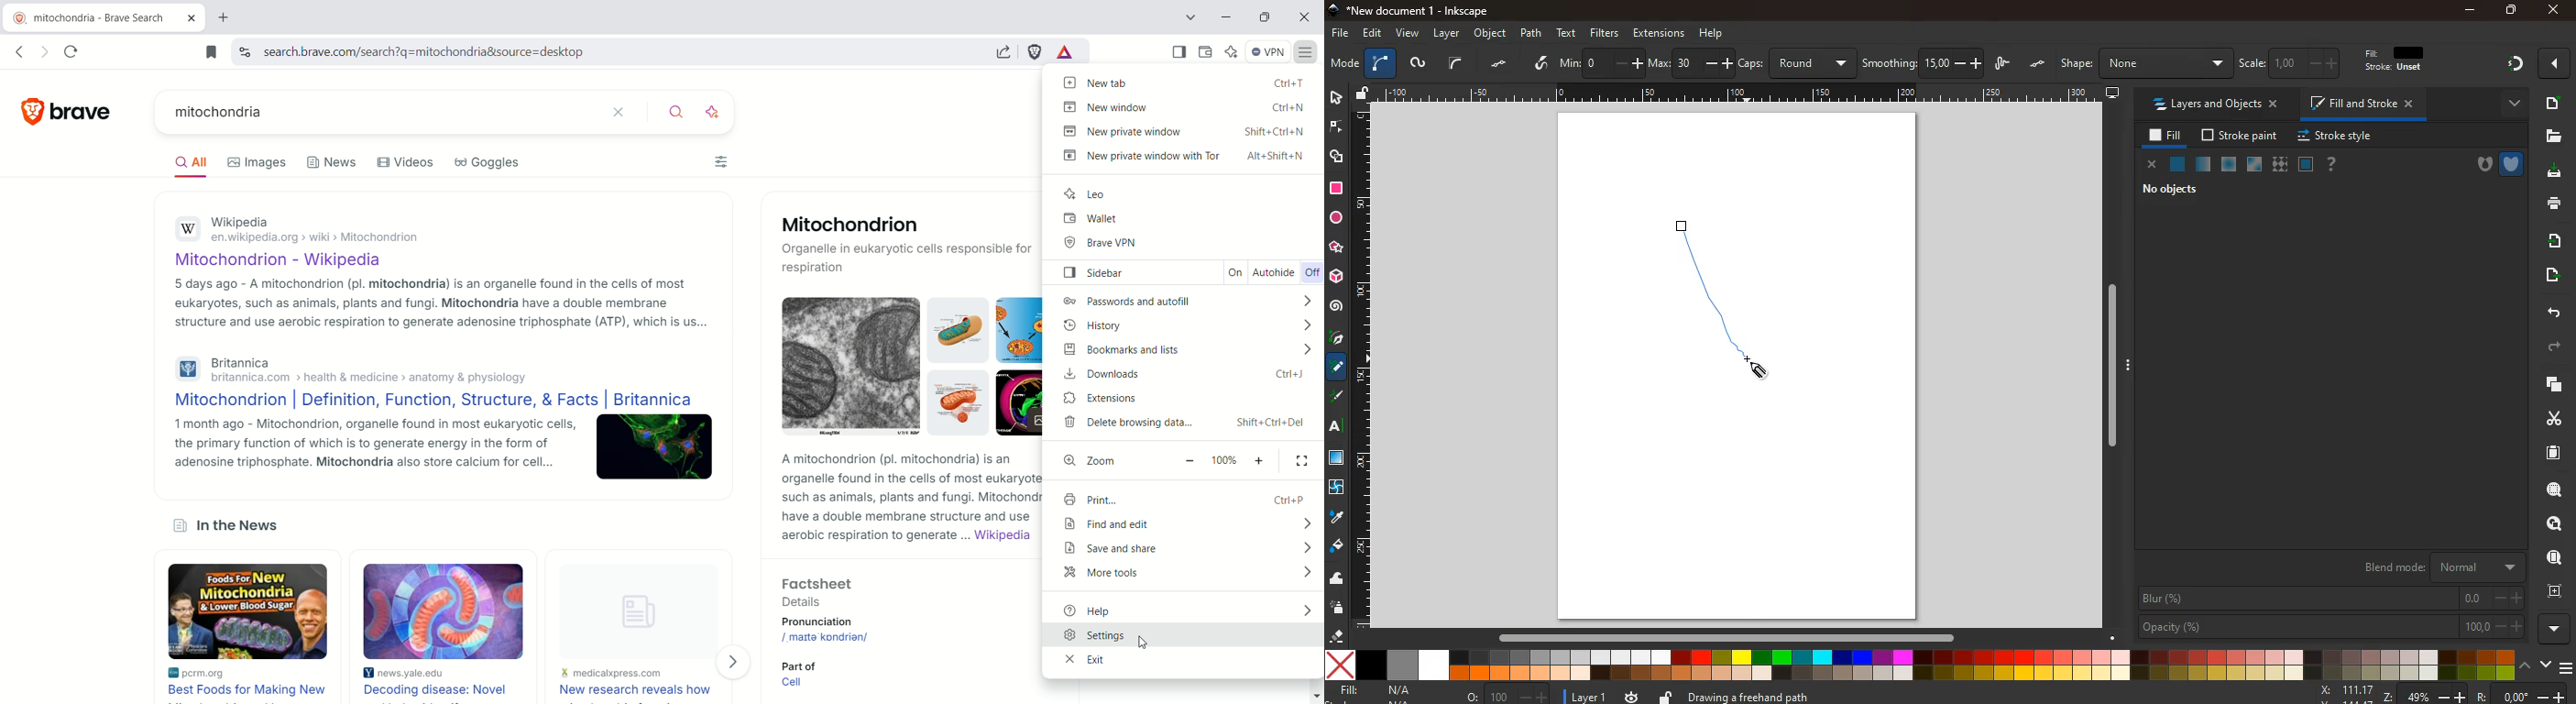  Describe the element at coordinates (1492, 33) in the screenshot. I see `object` at that location.